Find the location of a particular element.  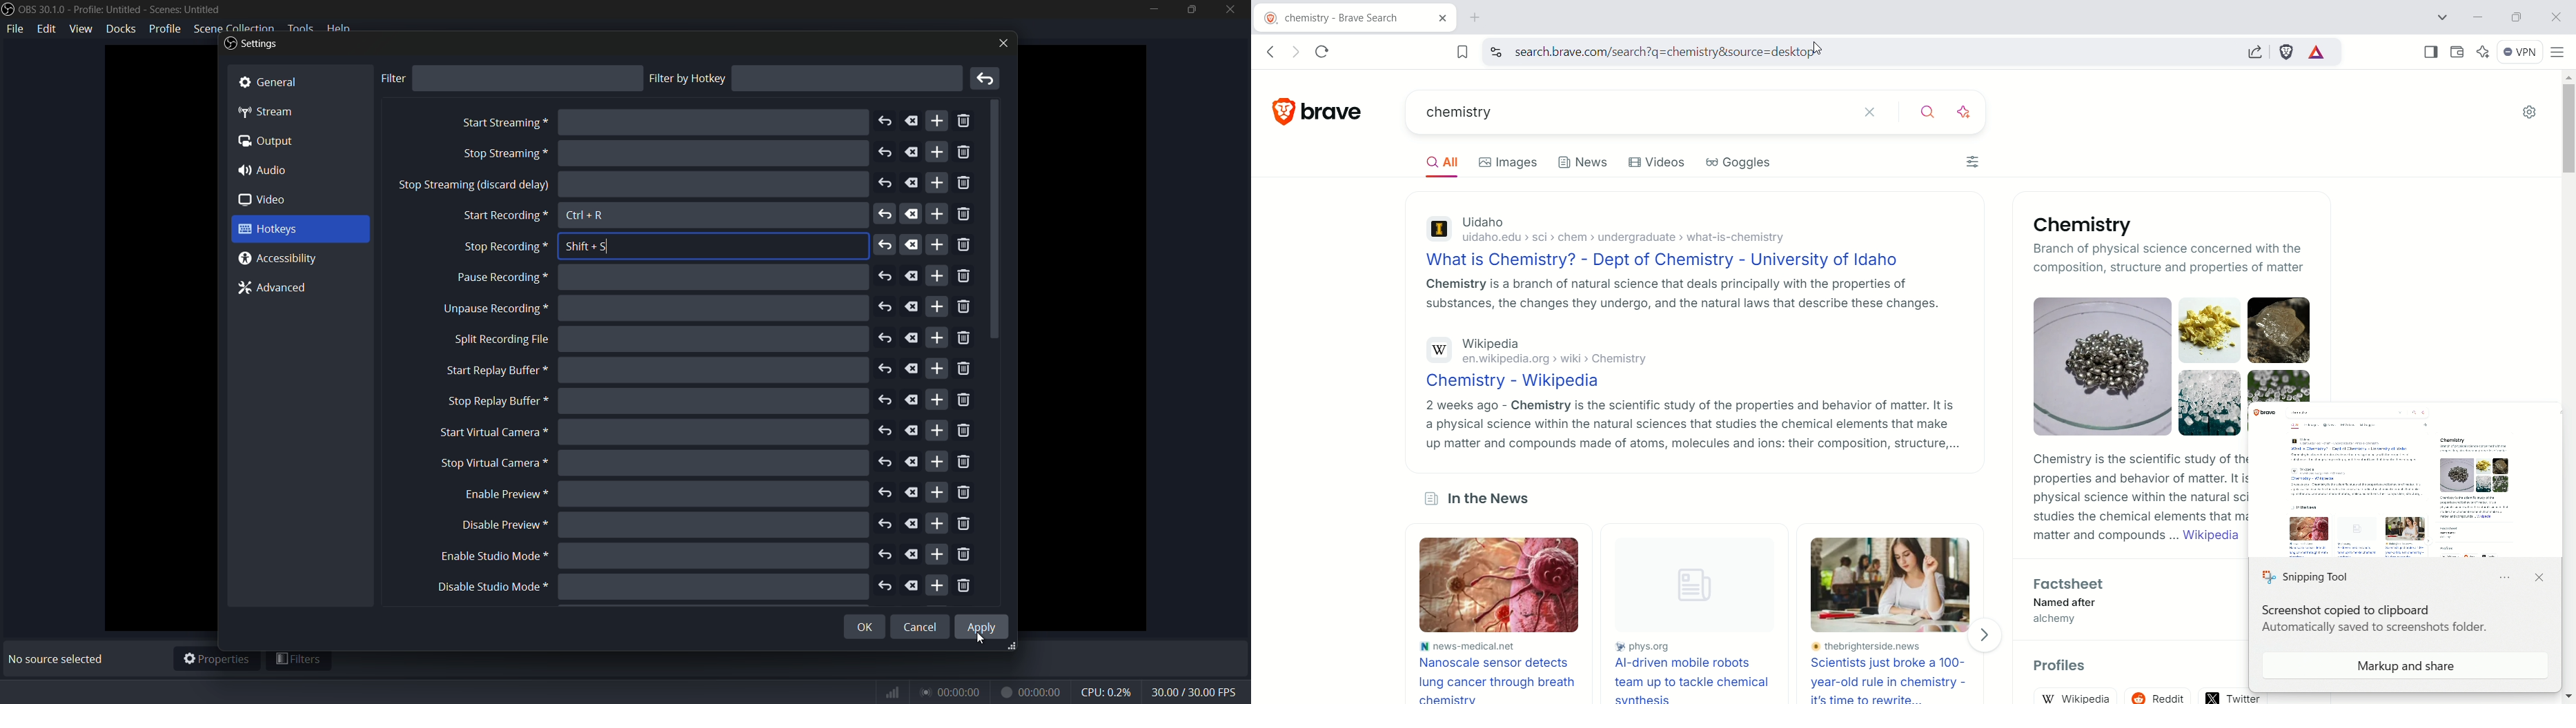

delete is located at coordinates (913, 184).